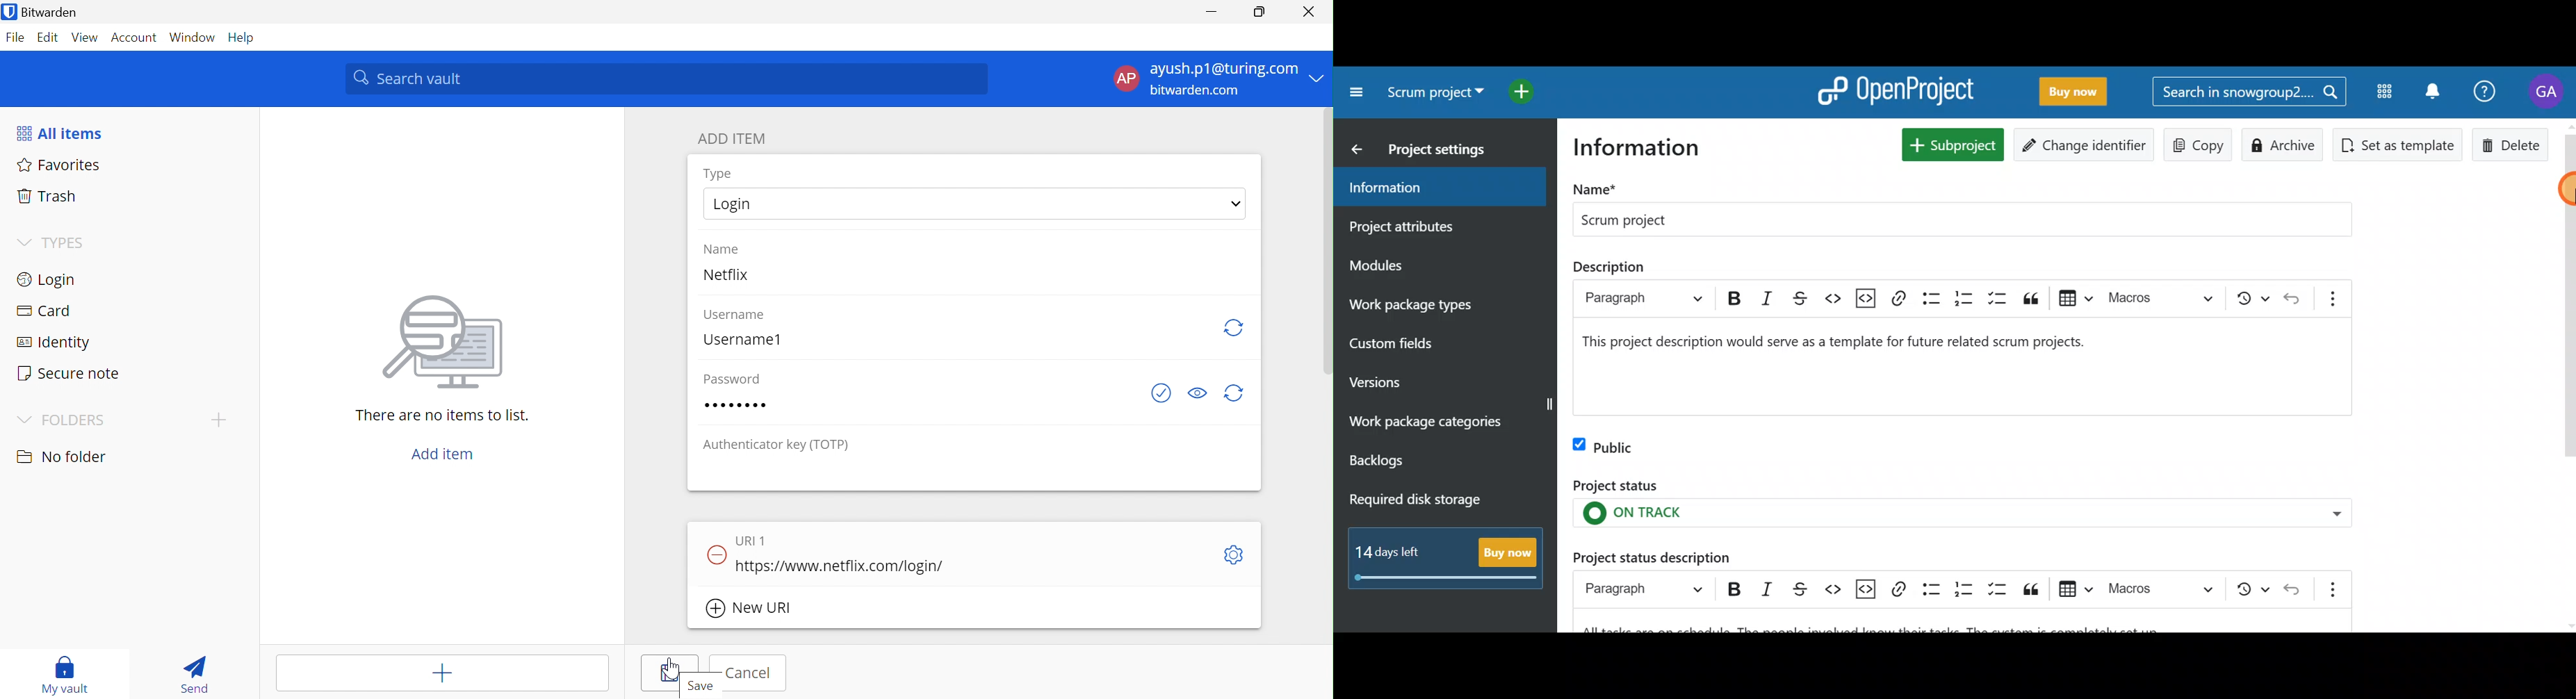  I want to click on My vault, so click(64, 675).